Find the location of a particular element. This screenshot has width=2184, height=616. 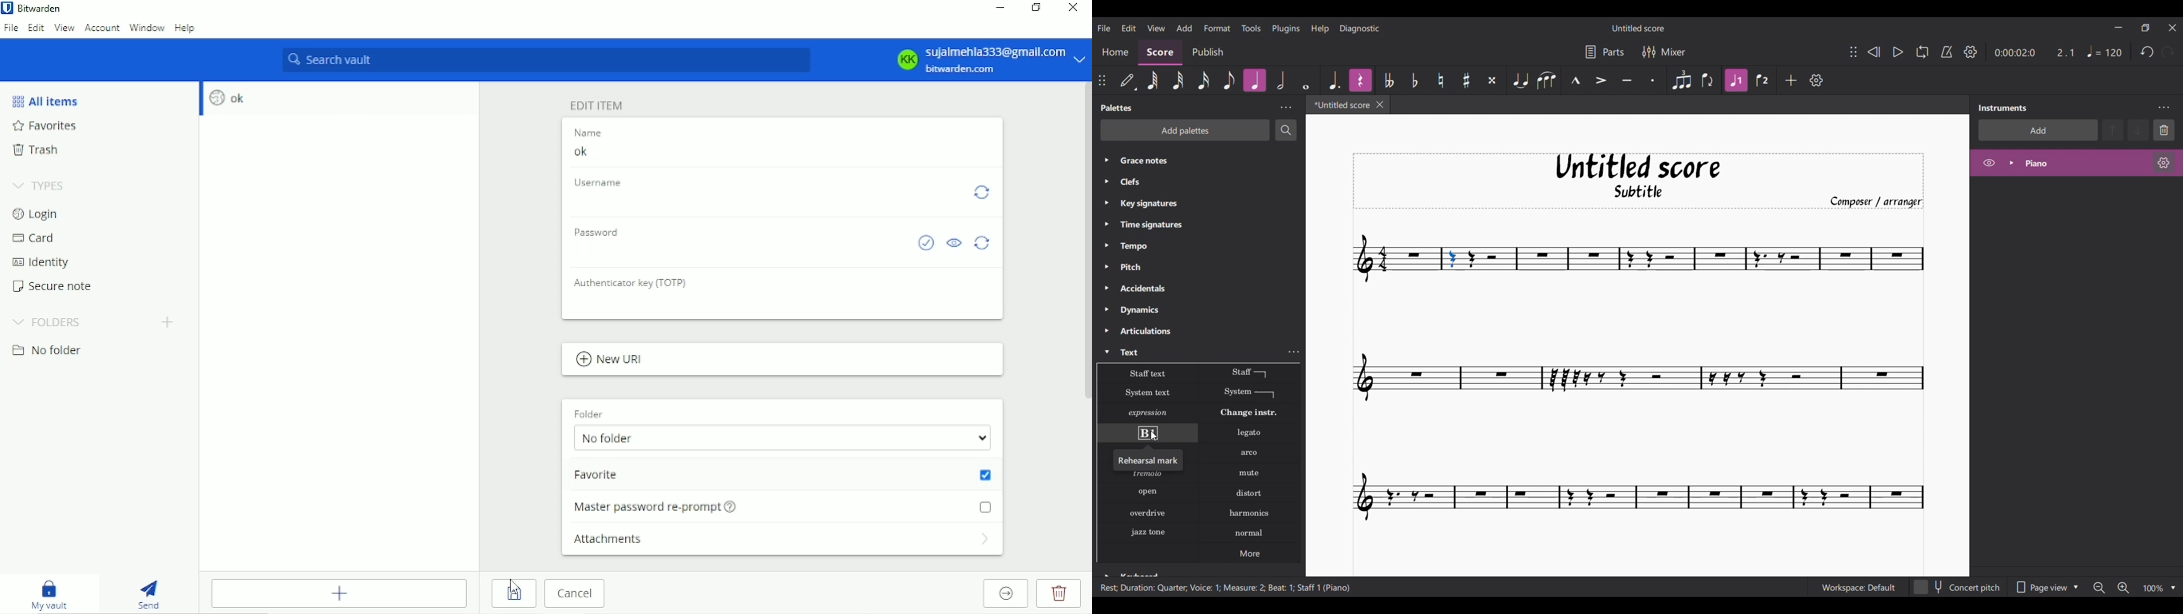

No folder is located at coordinates (783, 437).